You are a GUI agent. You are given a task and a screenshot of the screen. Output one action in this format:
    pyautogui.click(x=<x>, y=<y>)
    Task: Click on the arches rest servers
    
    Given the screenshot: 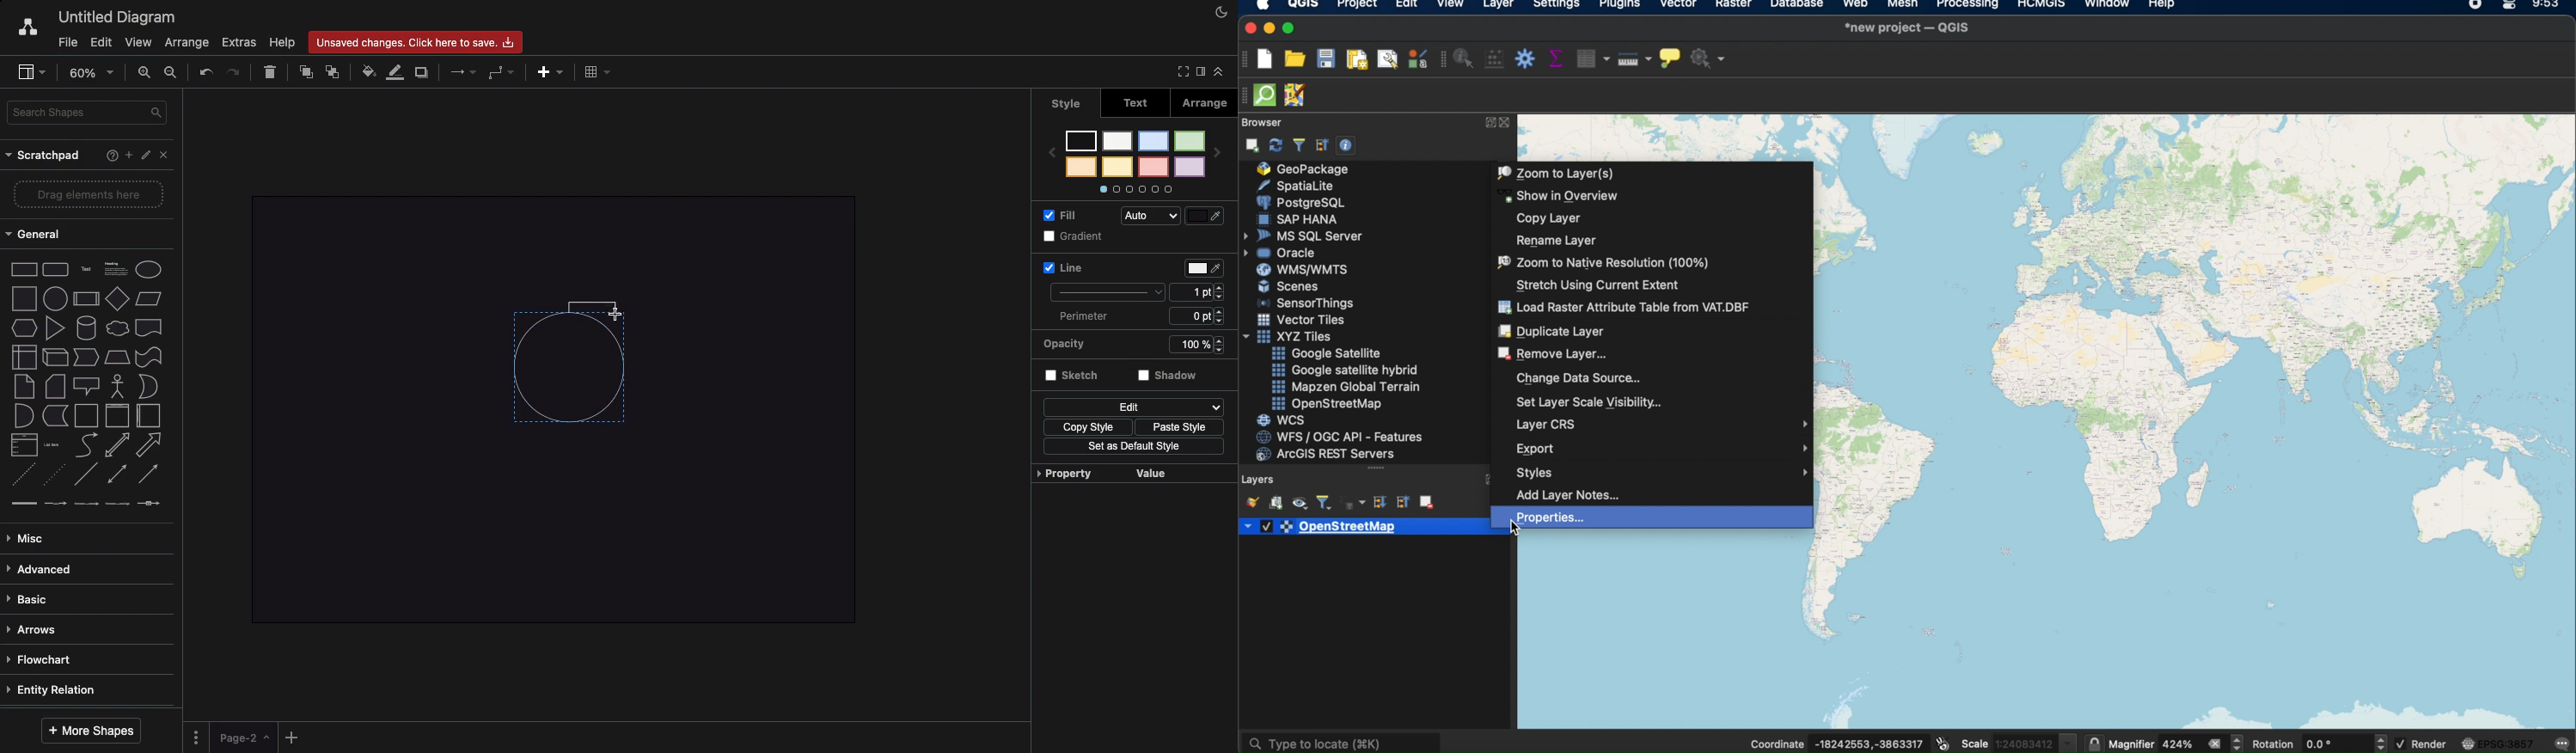 What is the action you would take?
    pyautogui.click(x=1330, y=455)
    